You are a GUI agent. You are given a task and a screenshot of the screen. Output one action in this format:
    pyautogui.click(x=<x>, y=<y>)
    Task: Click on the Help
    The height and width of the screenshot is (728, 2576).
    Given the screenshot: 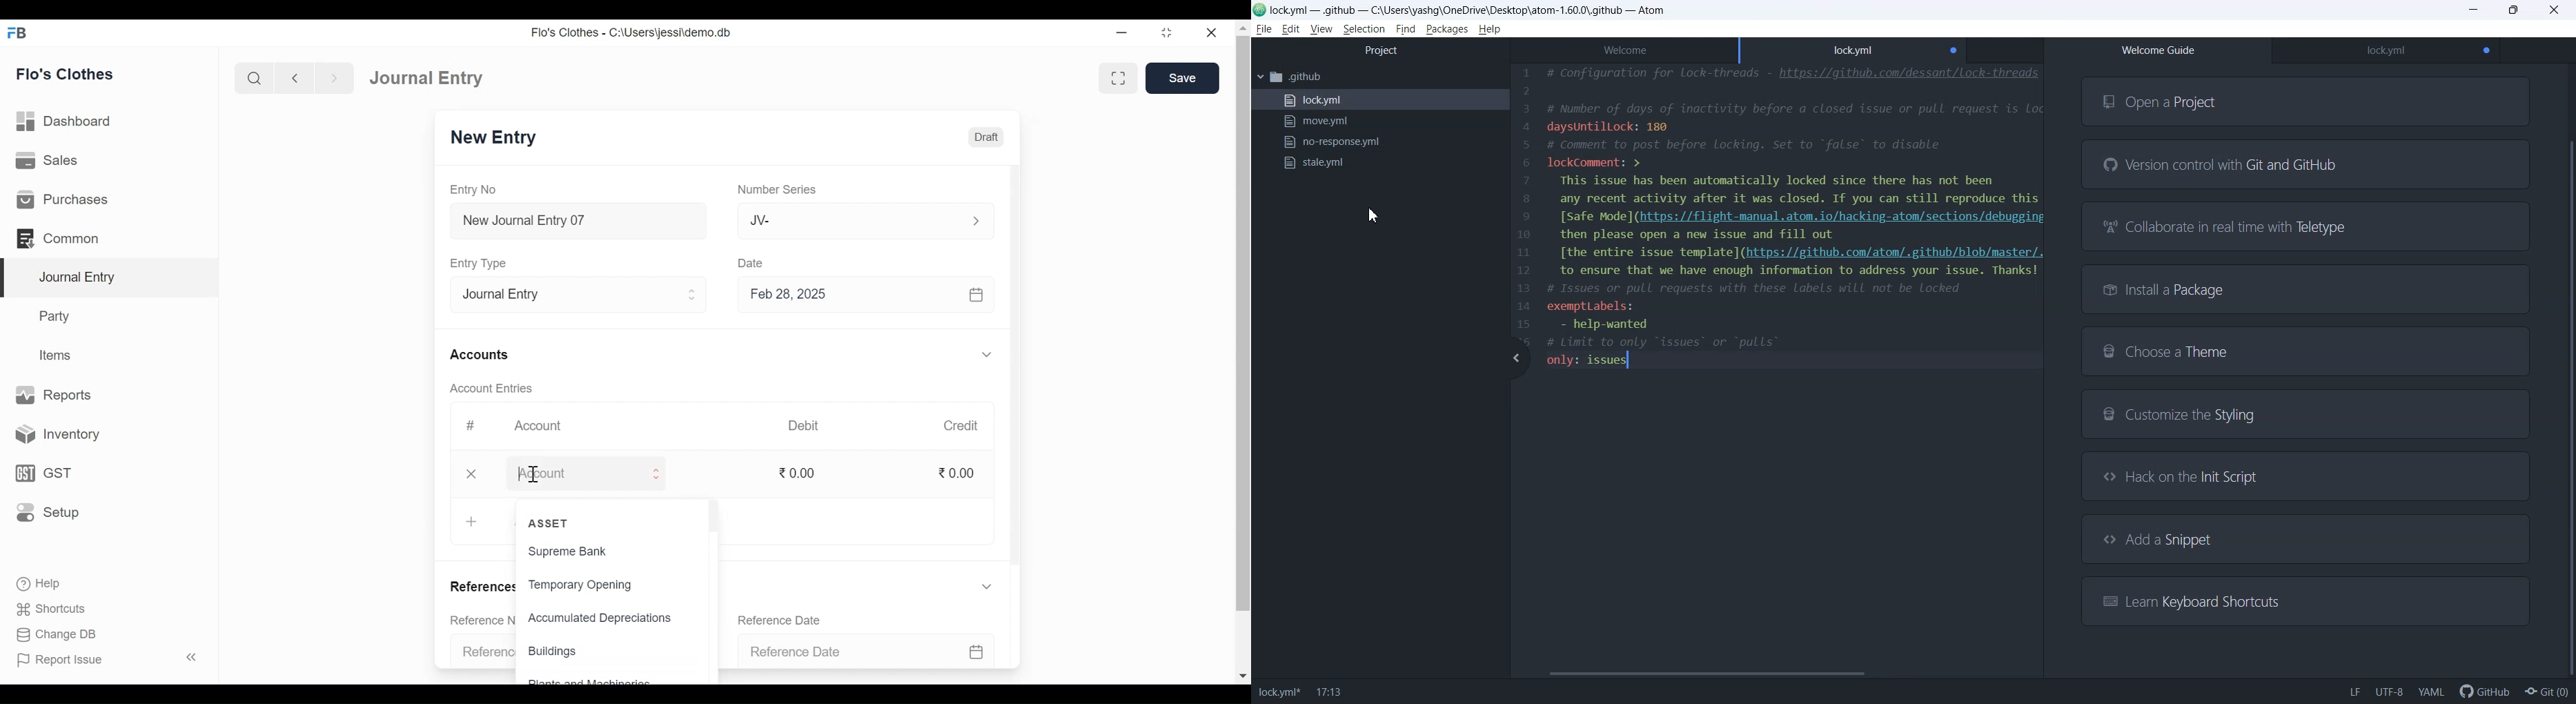 What is the action you would take?
    pyautogui.click(x=37, y=582)
    